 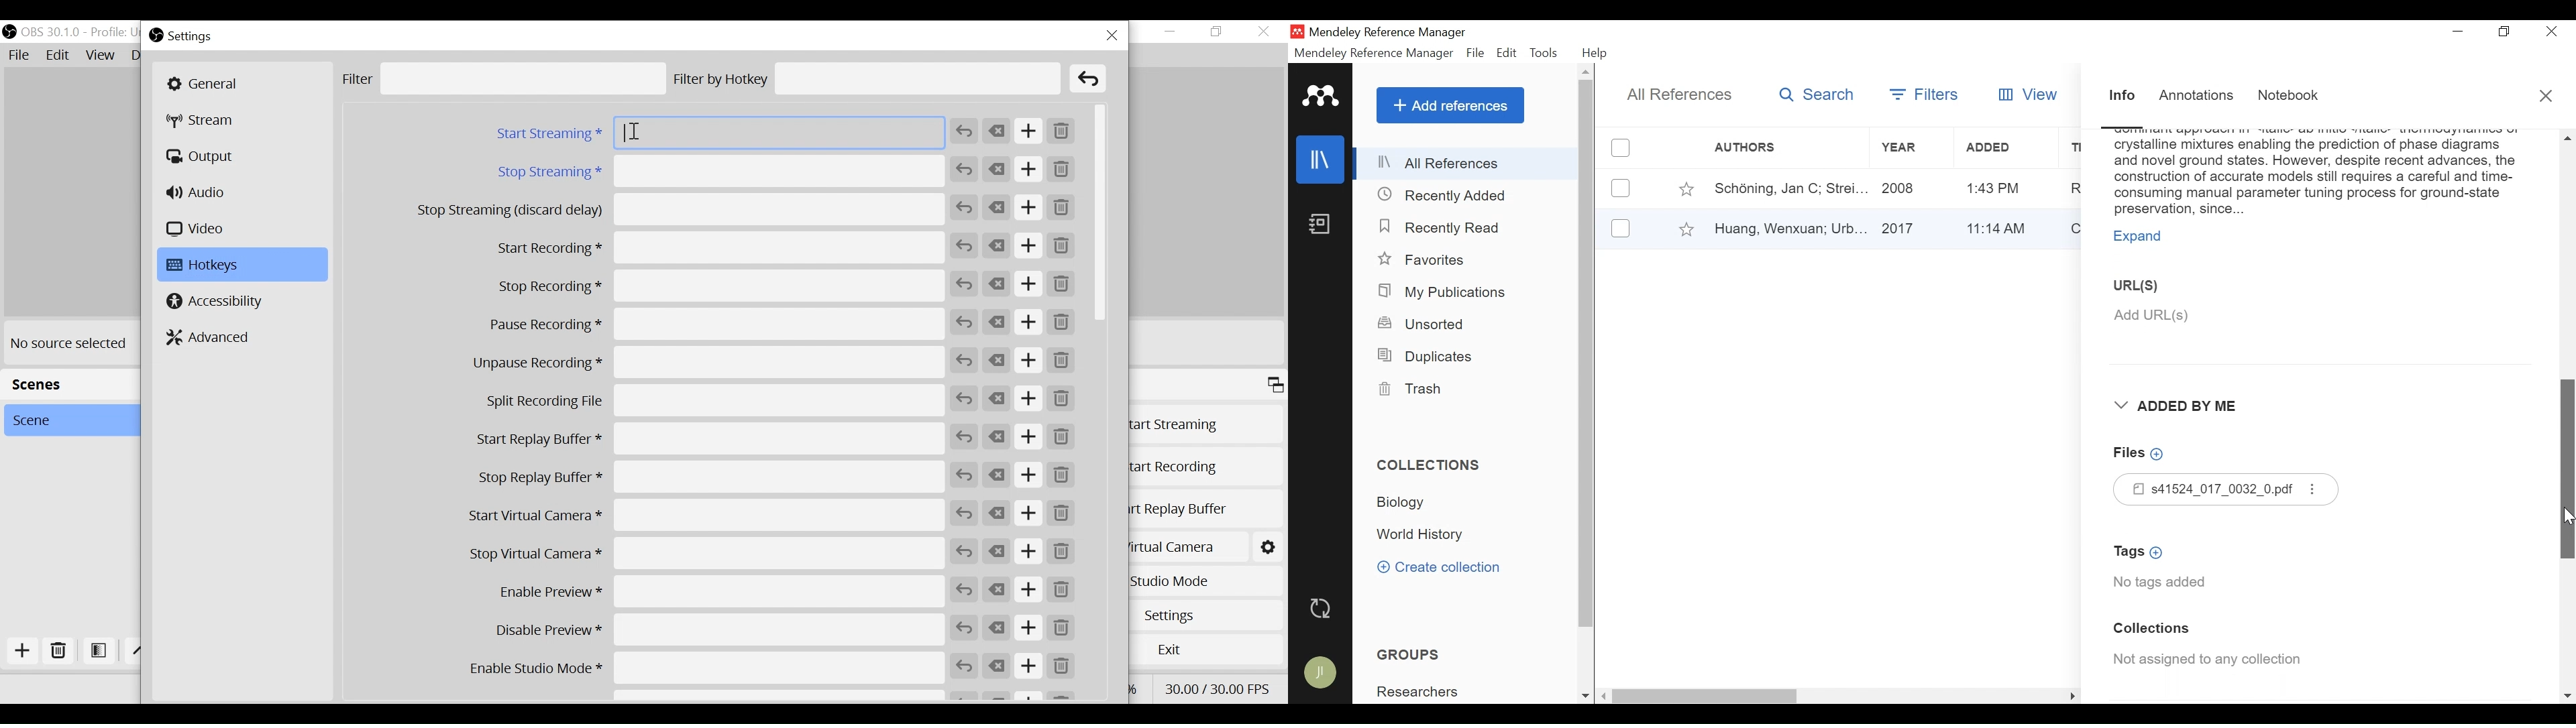 I want to click on Revert, so click(x=965, y=245).